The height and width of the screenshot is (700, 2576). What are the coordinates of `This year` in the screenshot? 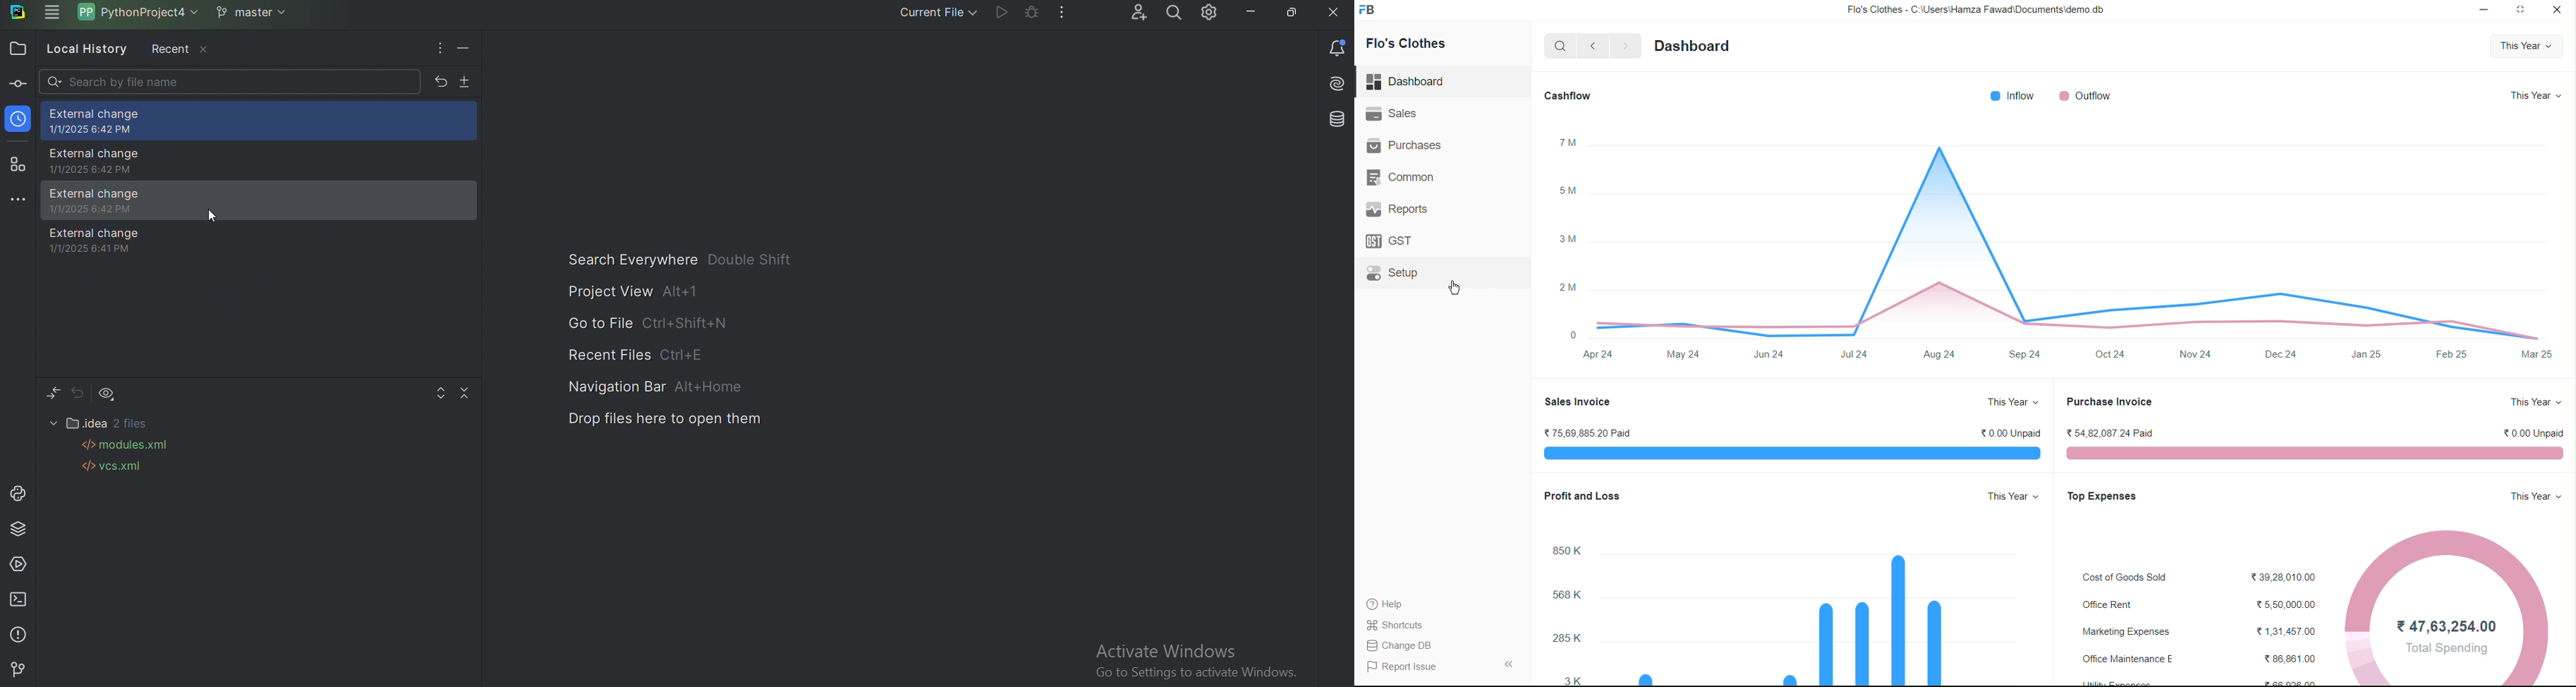 It's located at (2533, 496).